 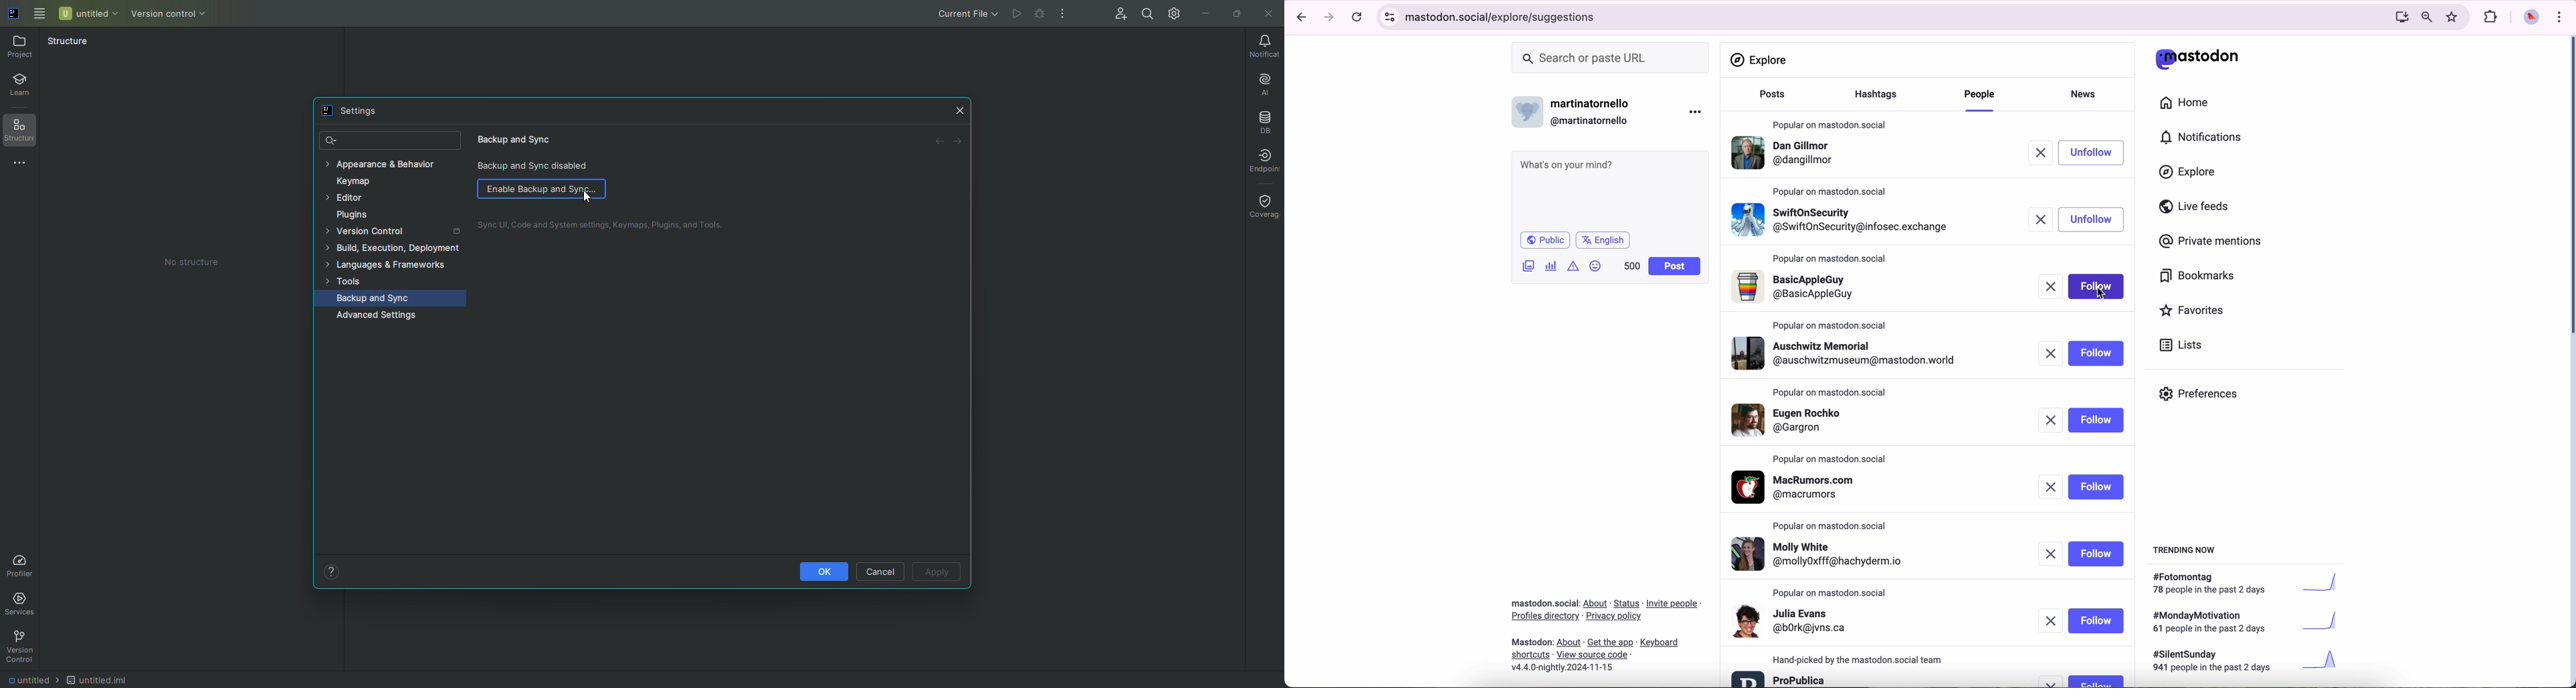 What do you see at coordinates (2098, 152) in the screenshot?
I see `click on follow button` at bounding box center [2098, 152].